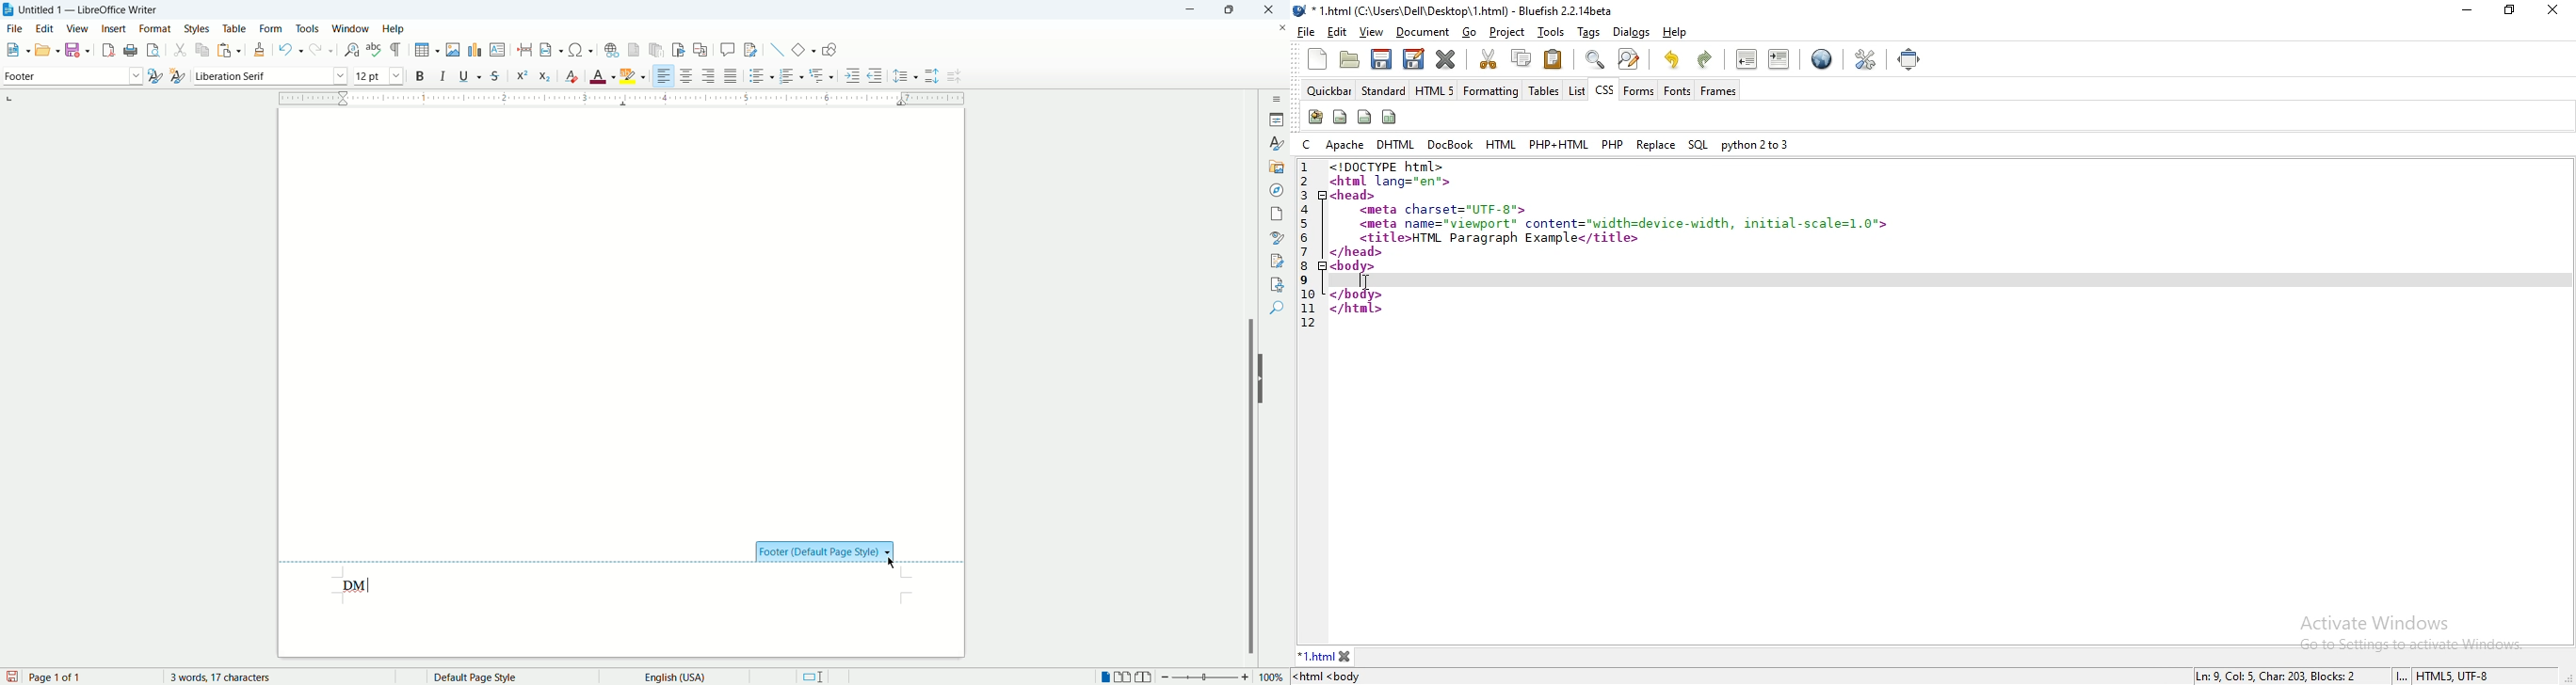 This screenshot has width=2576, height=700. I want to click on <html lang="en">, so click(1393, 181).